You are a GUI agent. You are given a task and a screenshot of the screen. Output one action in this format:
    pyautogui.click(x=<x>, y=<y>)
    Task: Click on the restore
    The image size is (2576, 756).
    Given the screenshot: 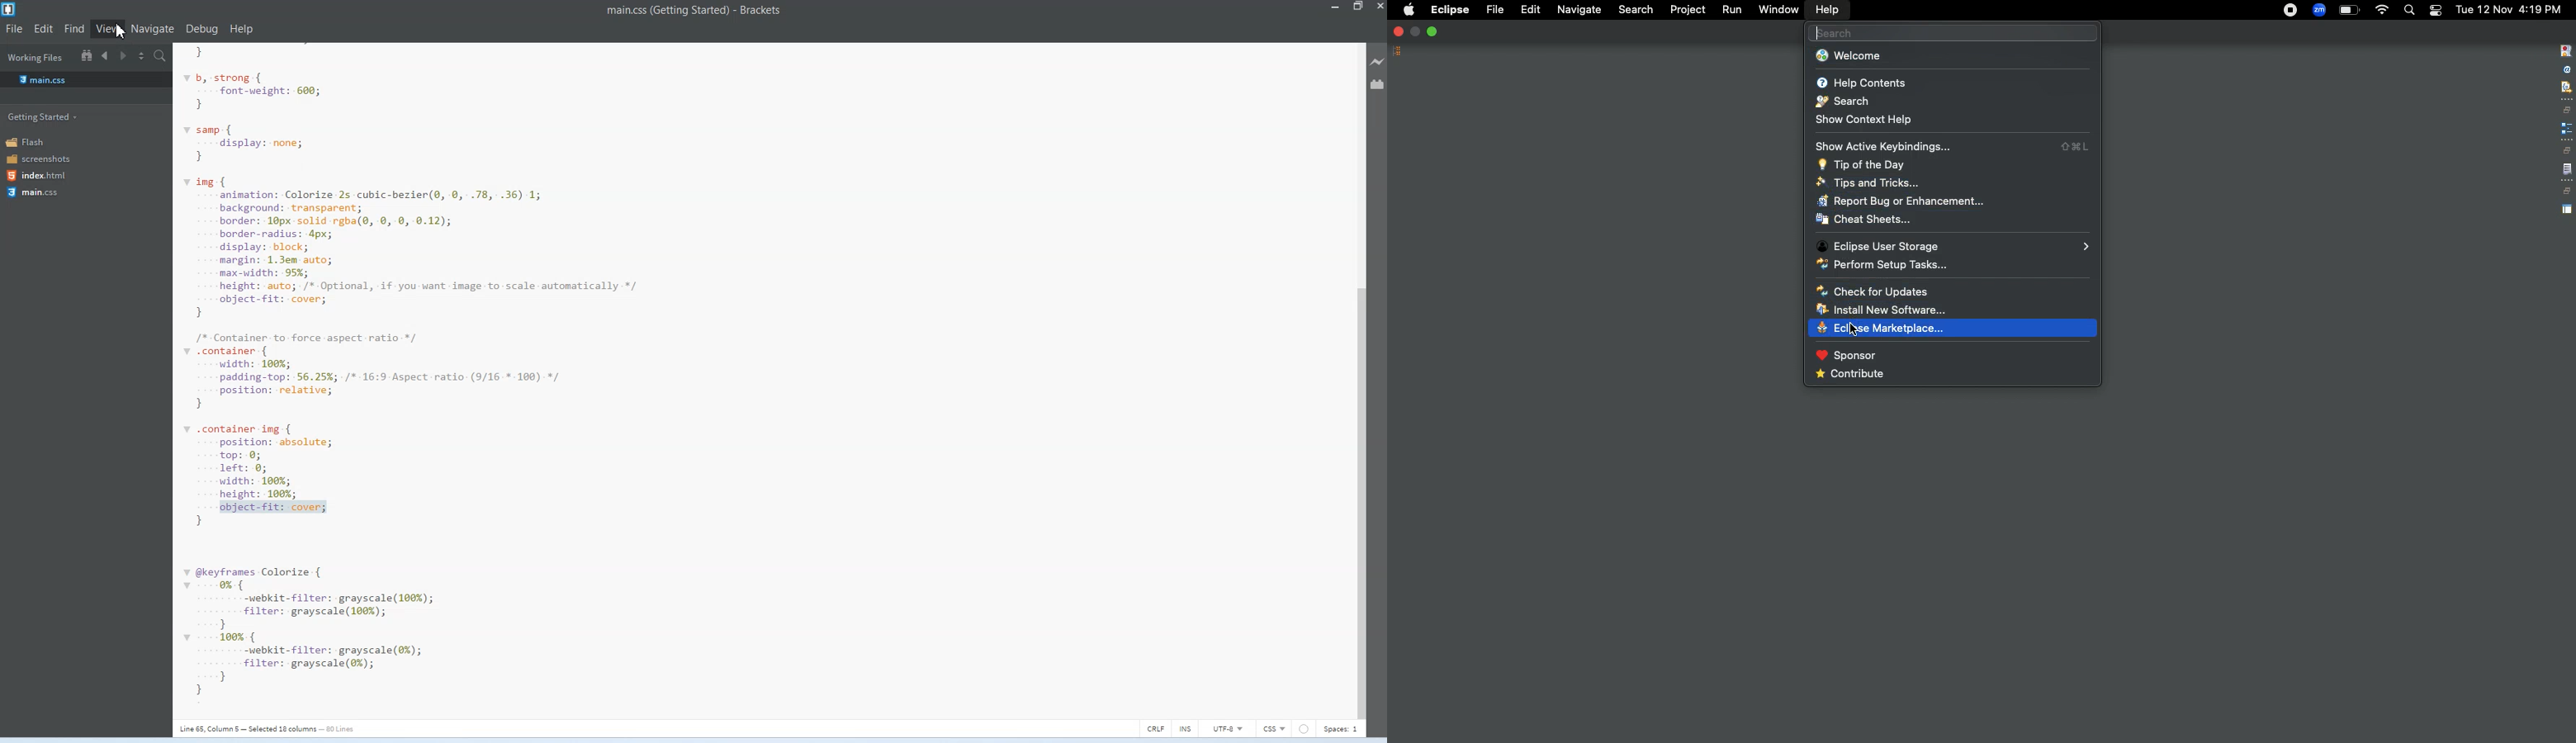 What is the action you would take?
    pyautogui.click(x=2568, y=110)
    